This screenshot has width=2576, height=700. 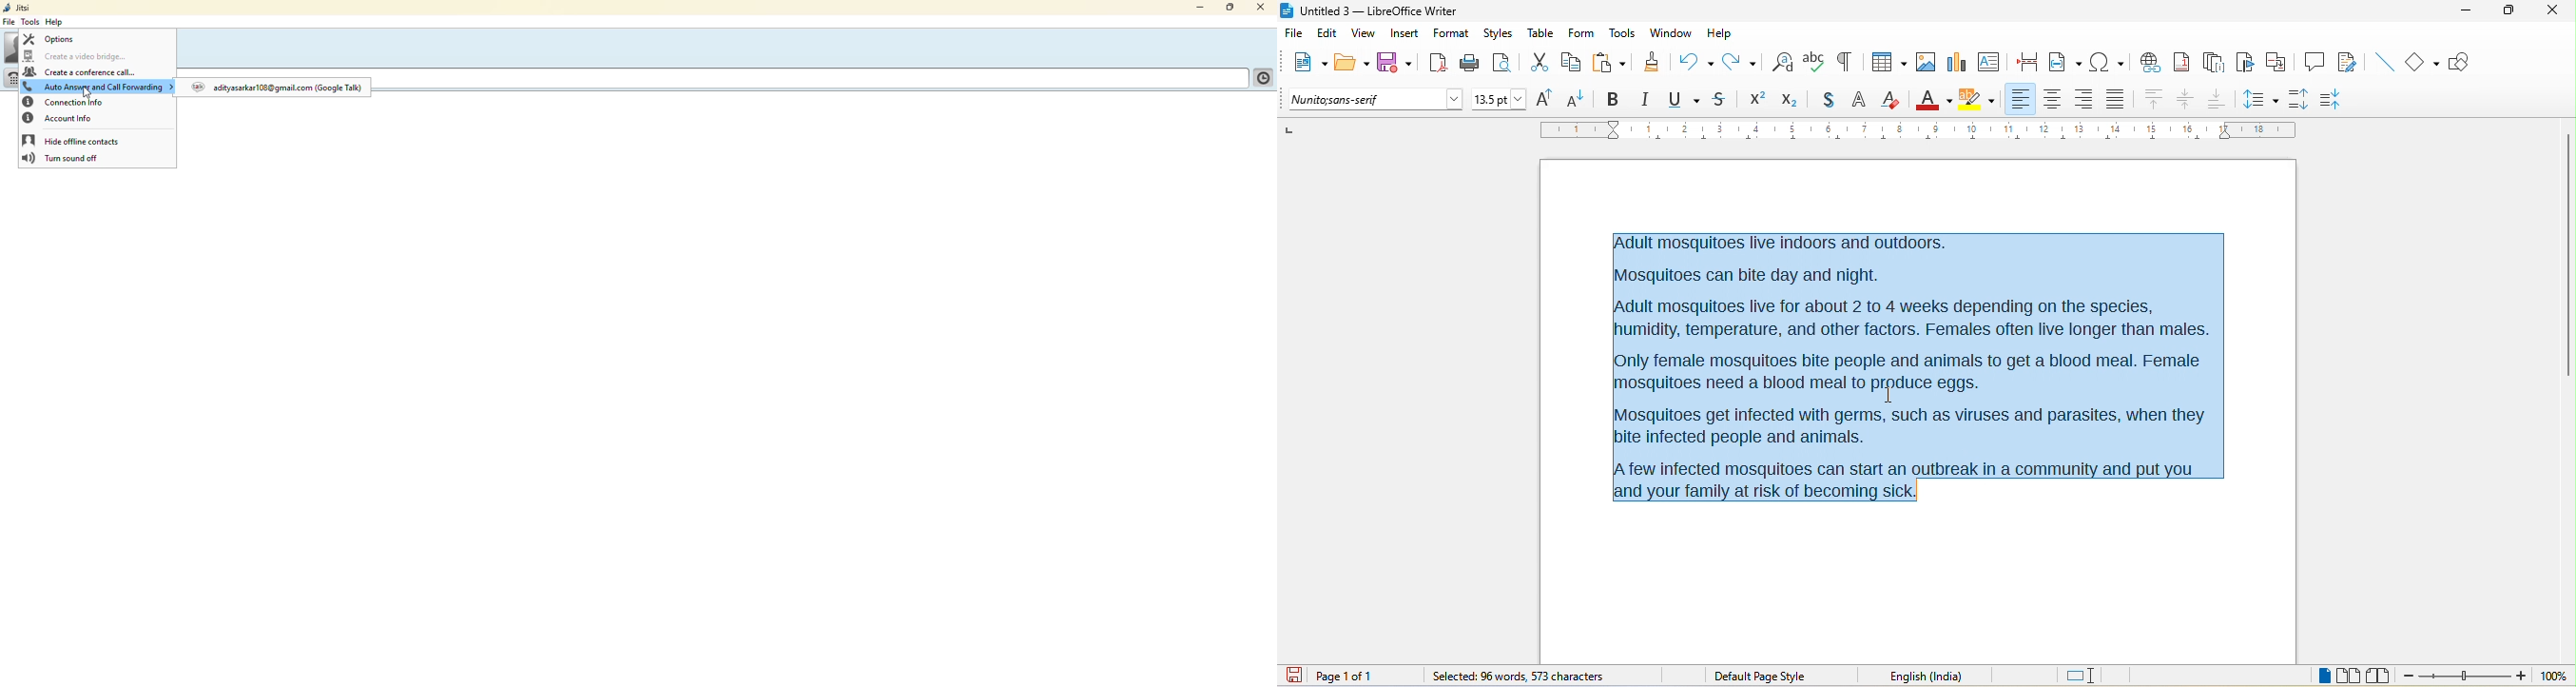 What do you see at coordinates (1582, 34) in the screenshot?
I see `form` at bounding box center [1582, 34].